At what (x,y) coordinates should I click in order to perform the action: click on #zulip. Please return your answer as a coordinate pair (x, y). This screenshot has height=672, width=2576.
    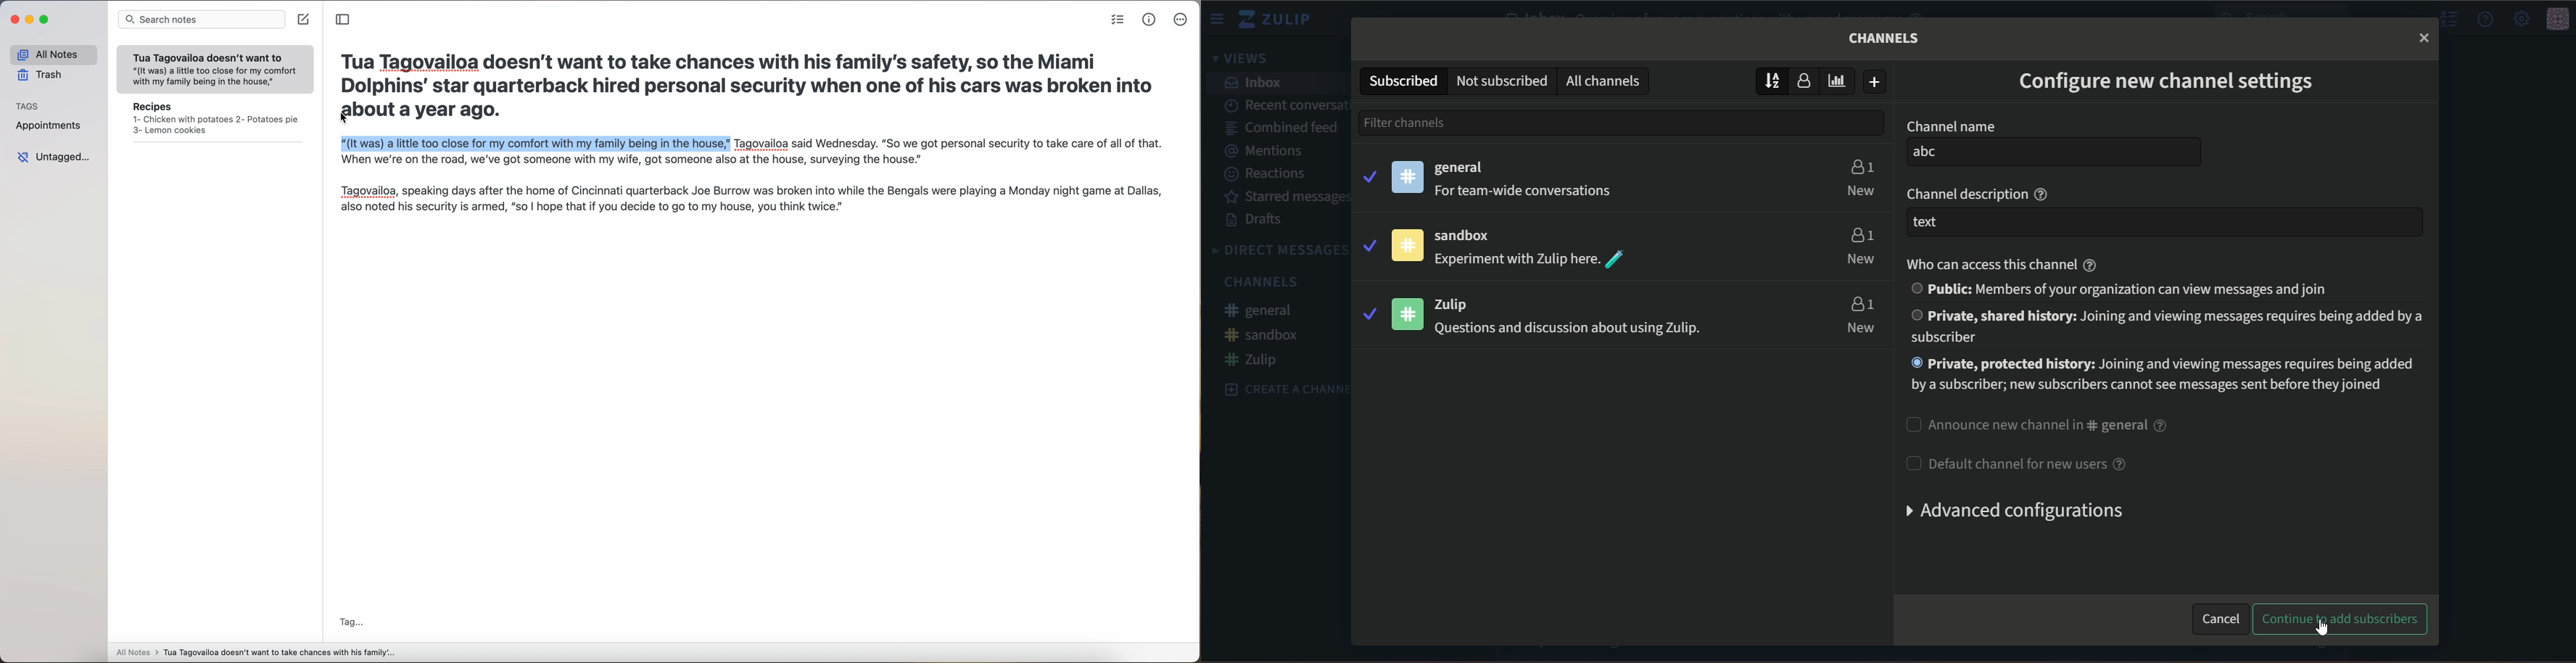
    Looking at the image, I should click on (1256, 360).